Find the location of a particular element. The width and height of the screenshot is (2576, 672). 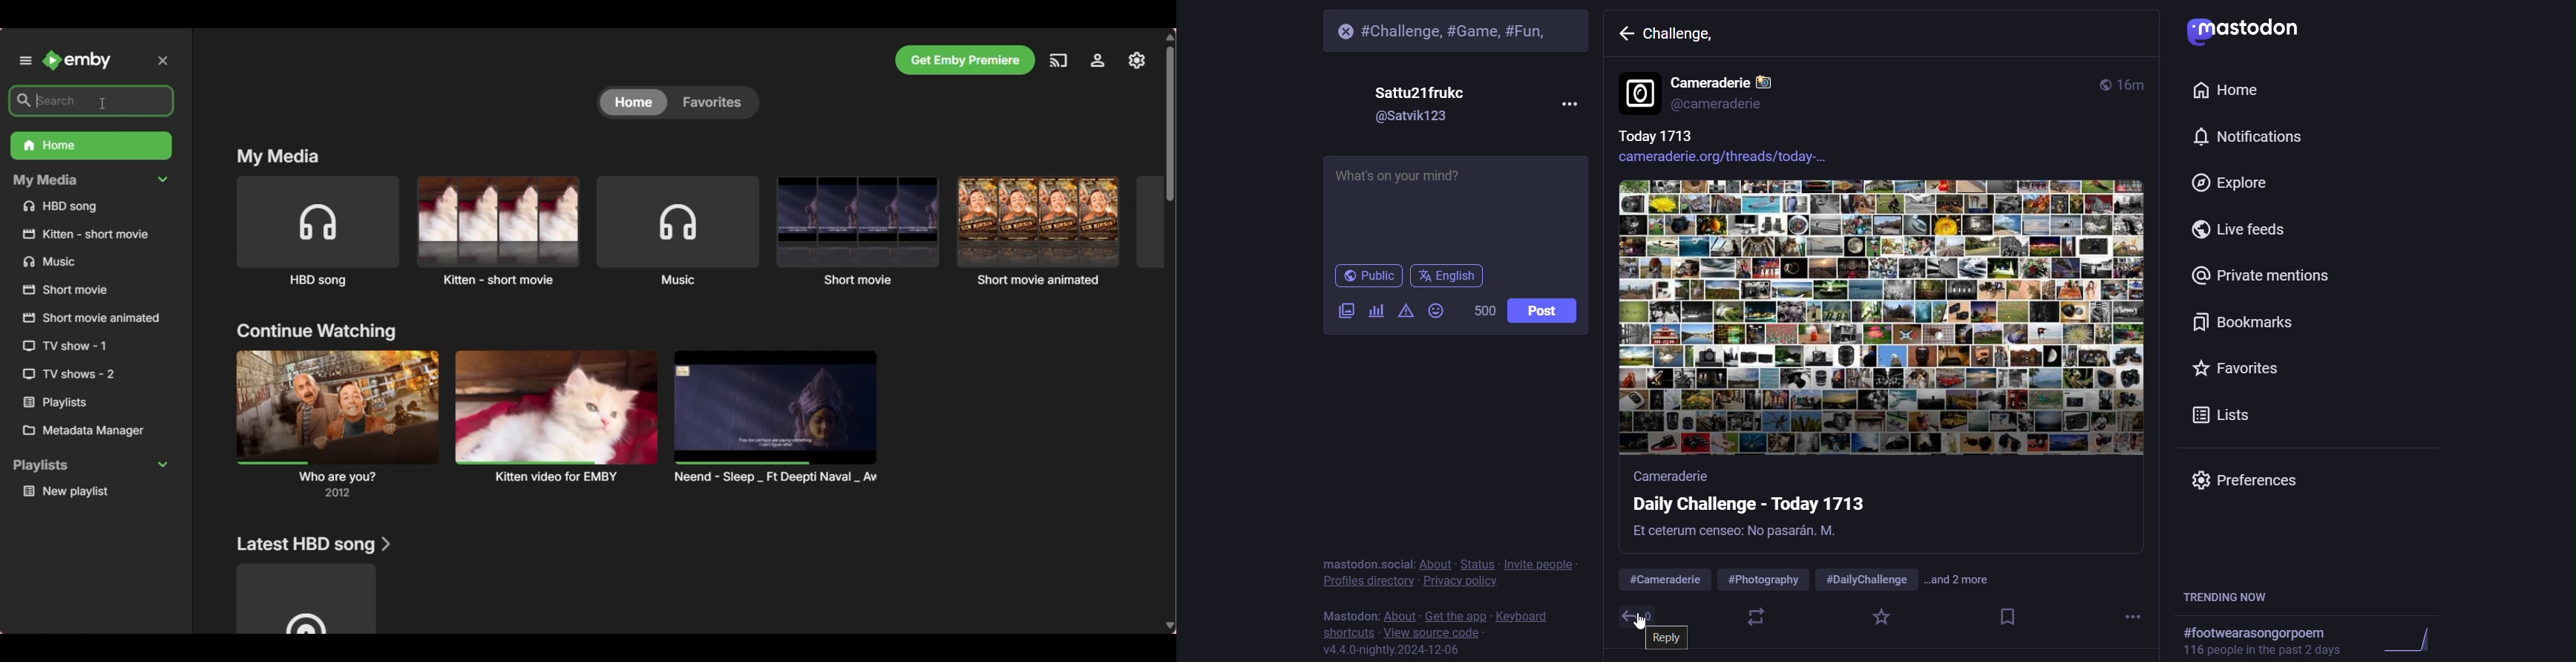

lists is located at coordinates (2222, 413).